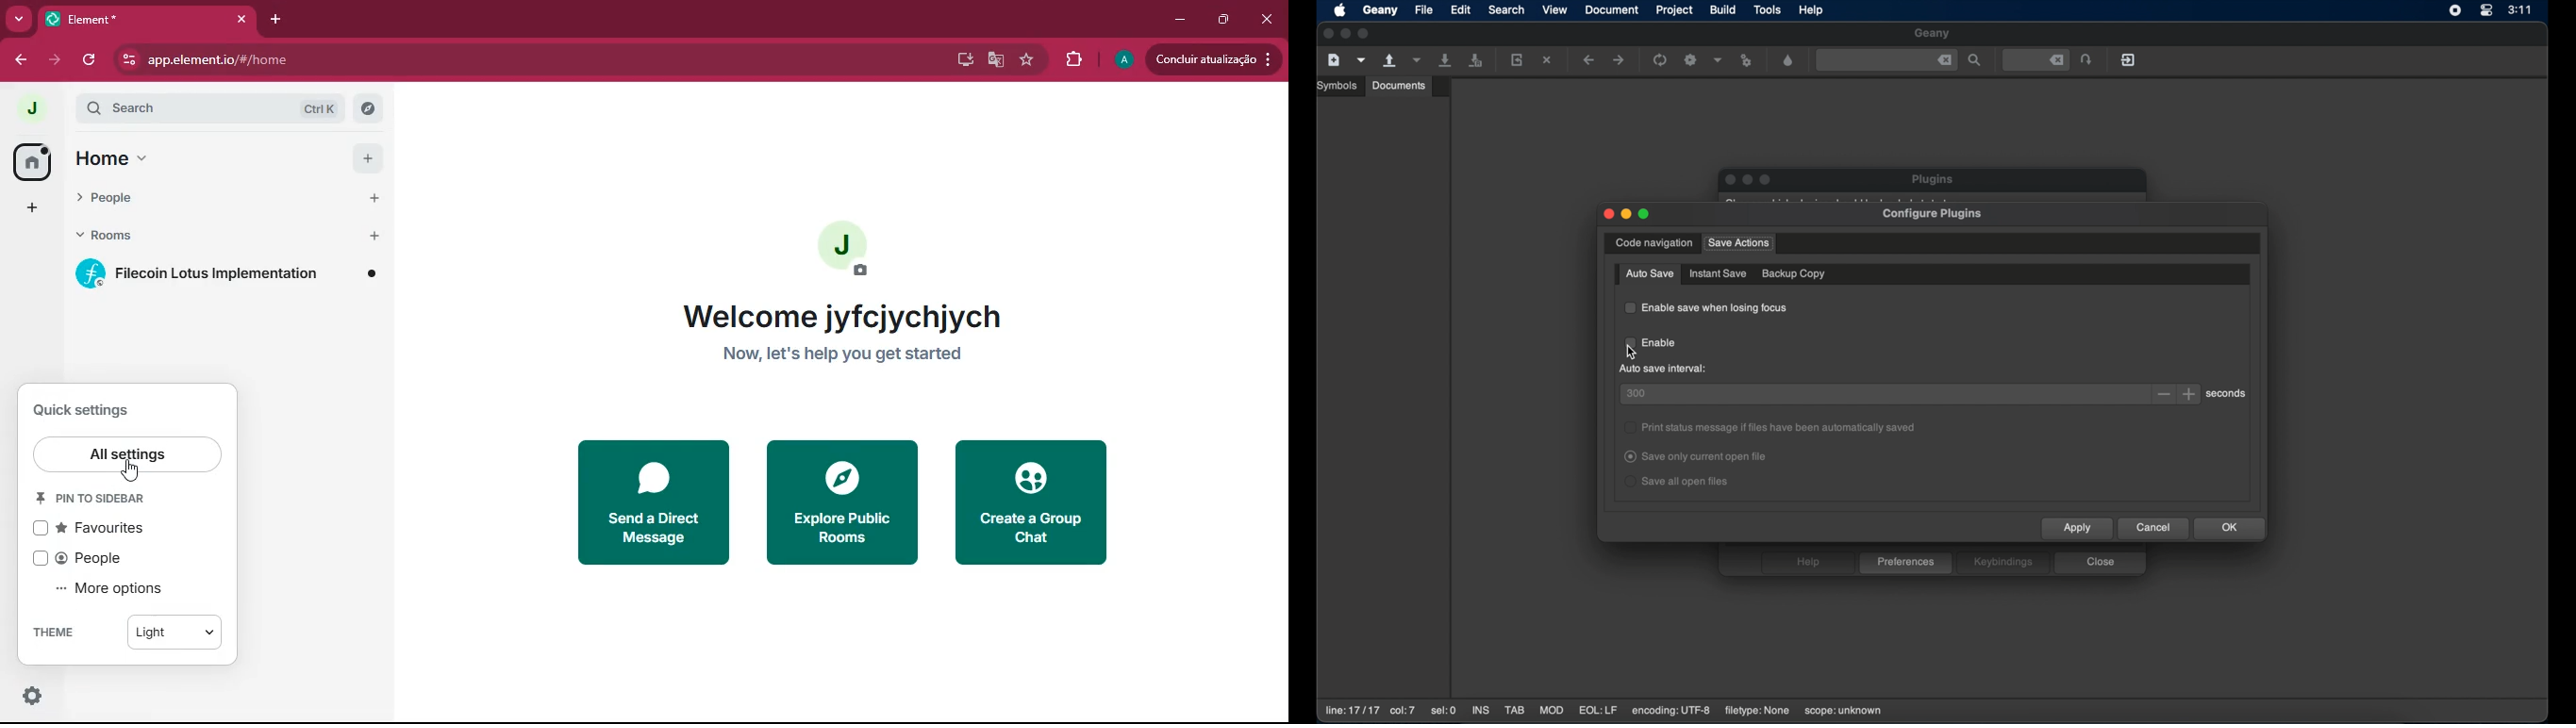  What do you see at coordinates (1771, 427) in the screenshot?
I see `print status message if files  have been automatically saved radio button` at bounding box center [1771, 427].